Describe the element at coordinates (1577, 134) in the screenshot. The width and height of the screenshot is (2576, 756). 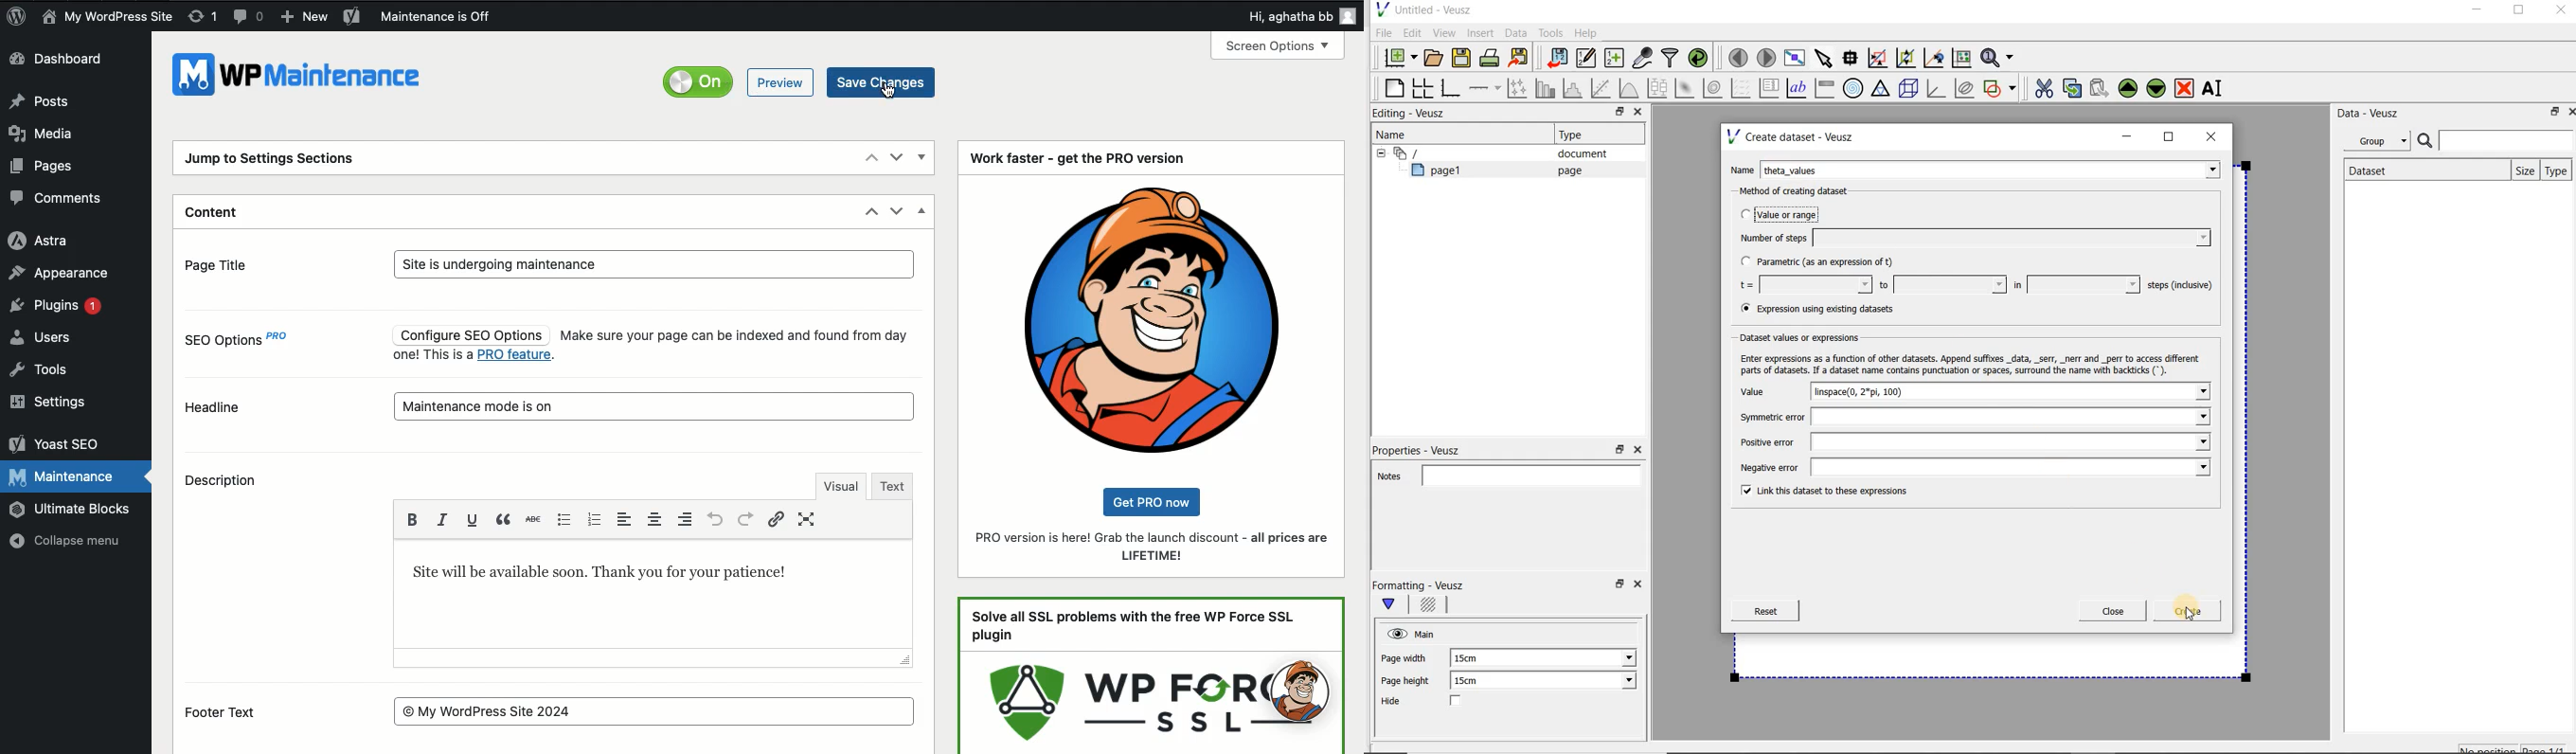
I see `Type` at that location.